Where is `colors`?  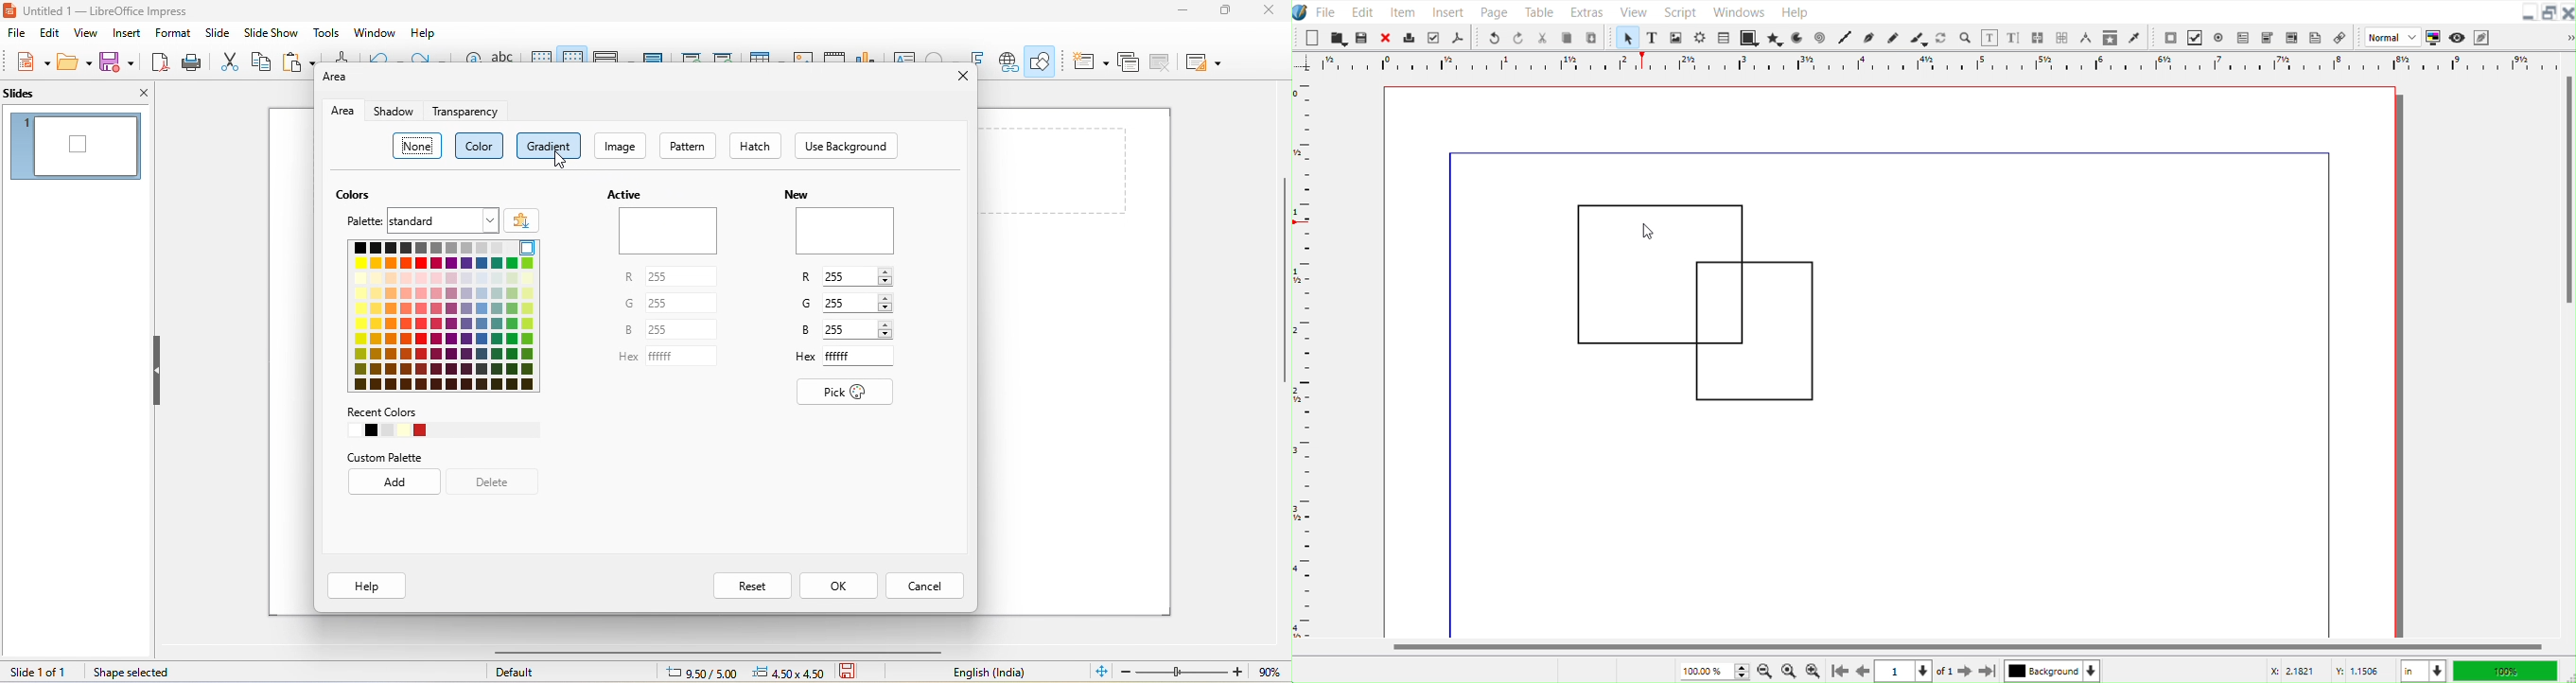
colors is located at coordinates (355, 195).